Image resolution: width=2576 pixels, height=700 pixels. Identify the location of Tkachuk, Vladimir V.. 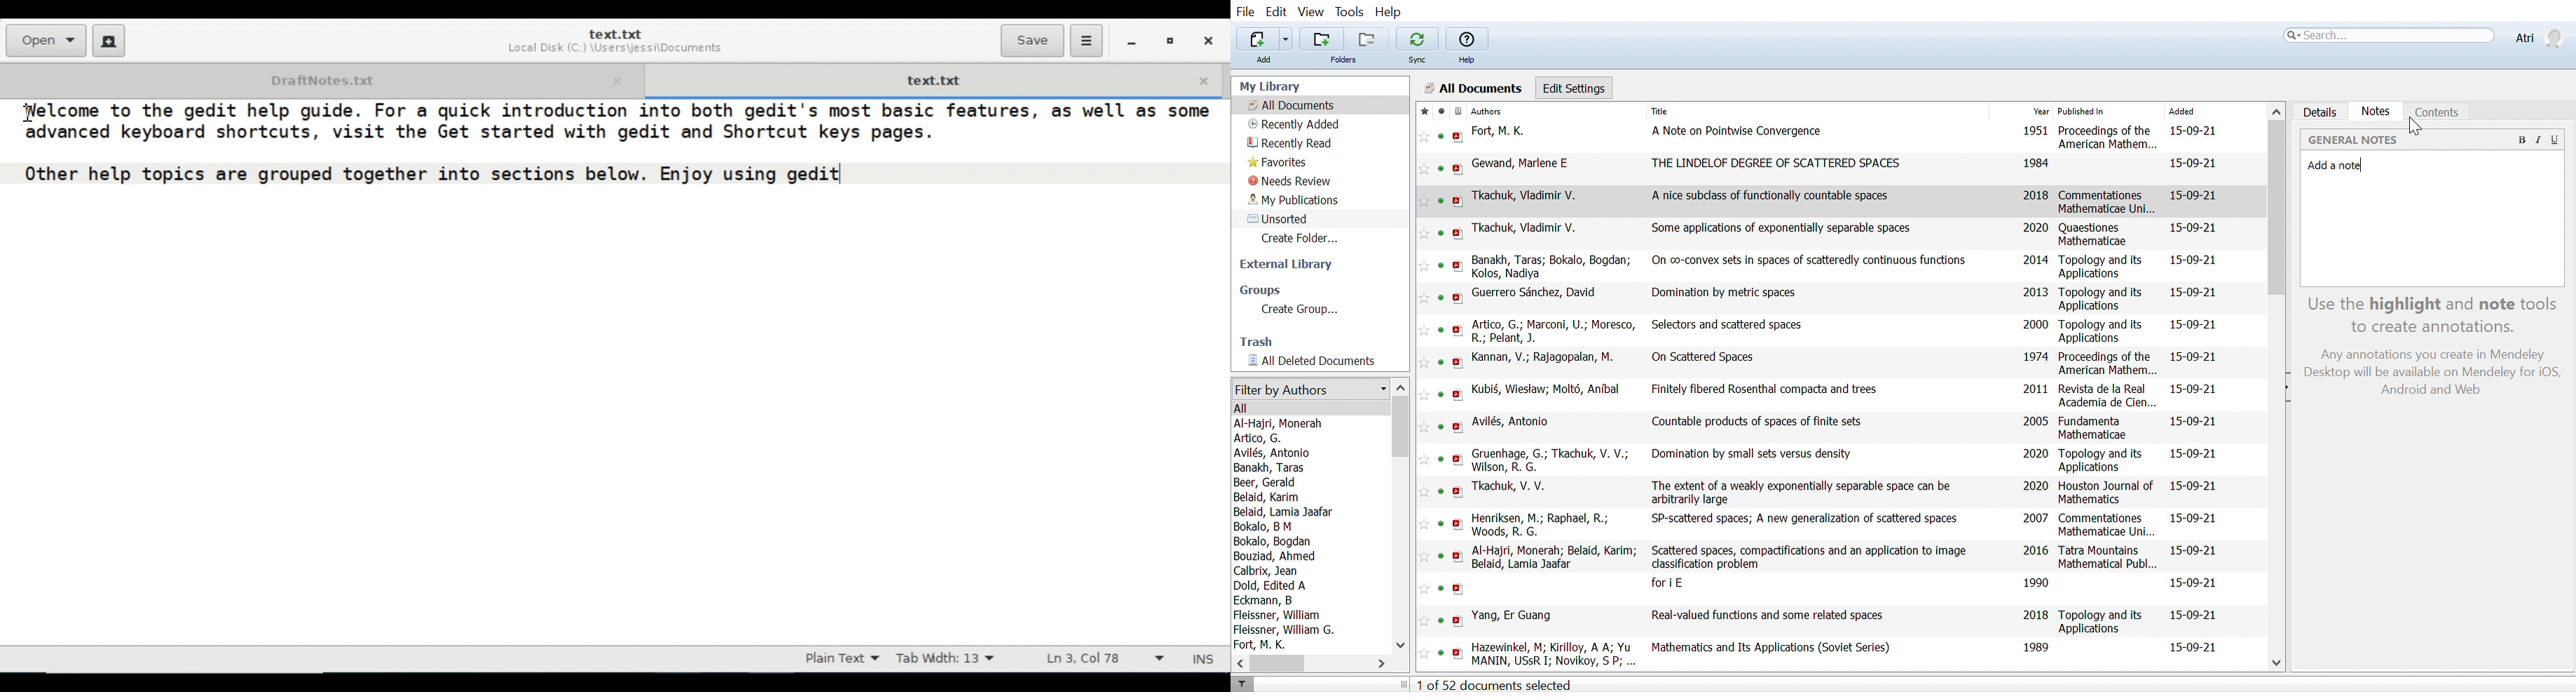
(1524, 228).